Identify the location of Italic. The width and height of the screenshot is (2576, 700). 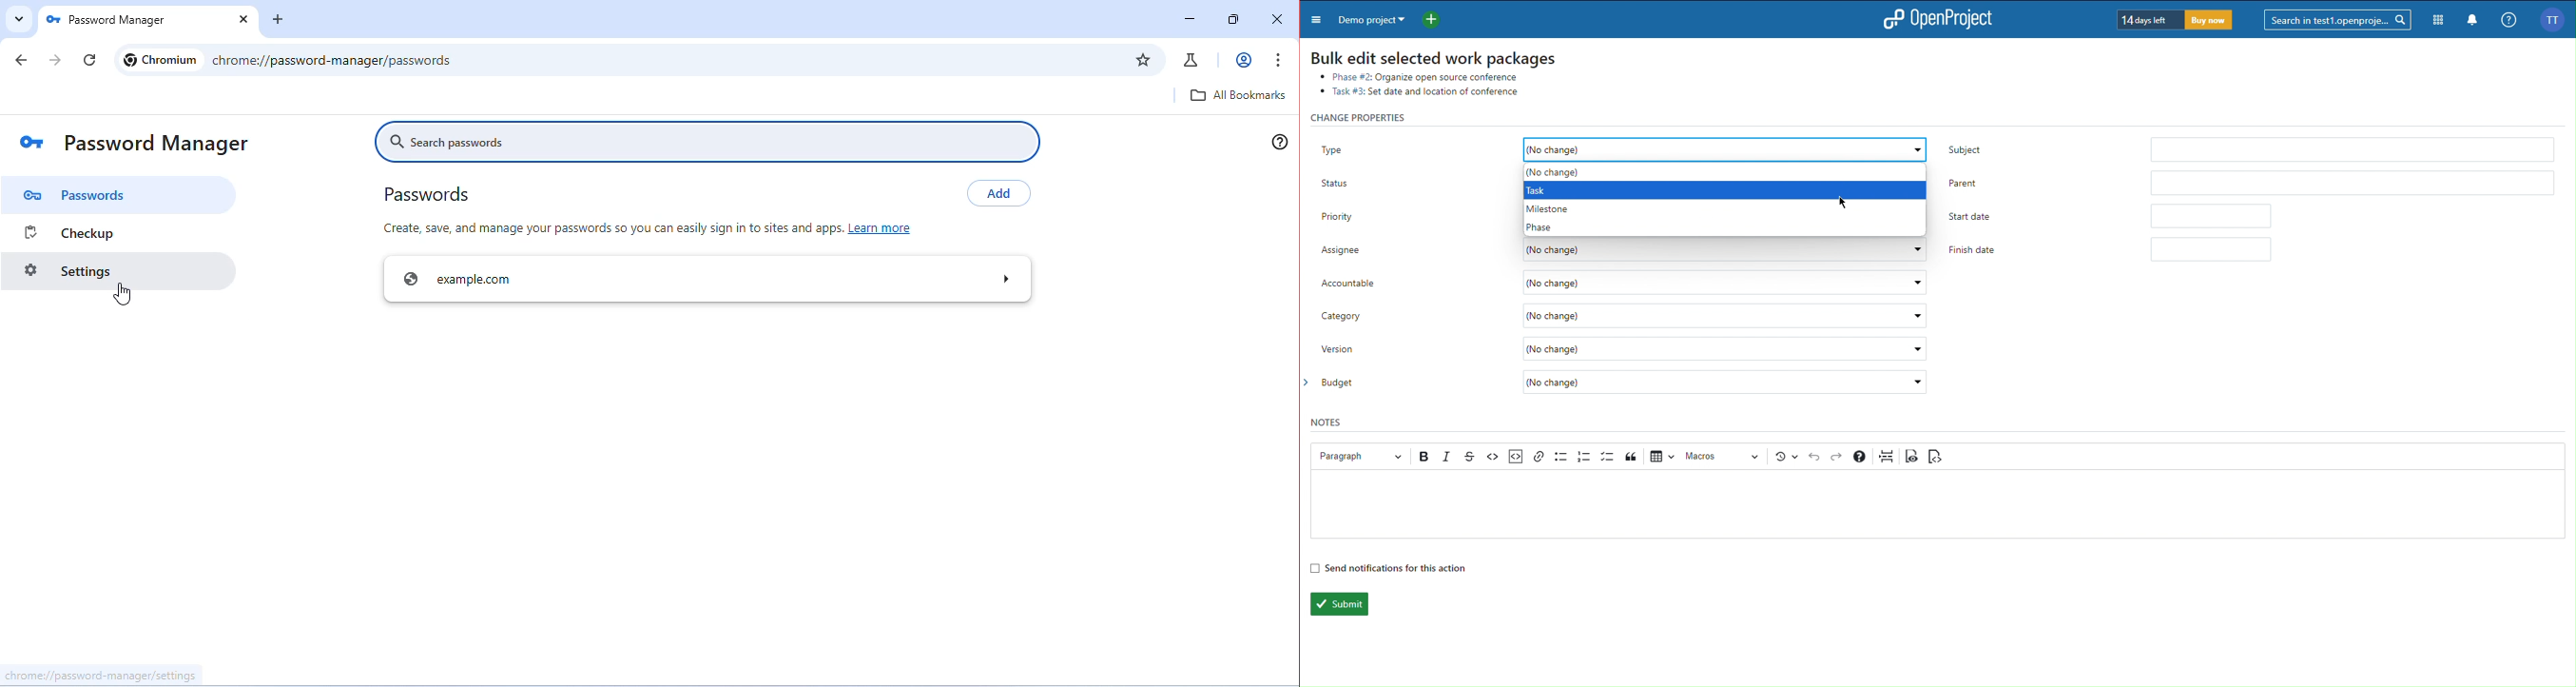
(1448, 456).